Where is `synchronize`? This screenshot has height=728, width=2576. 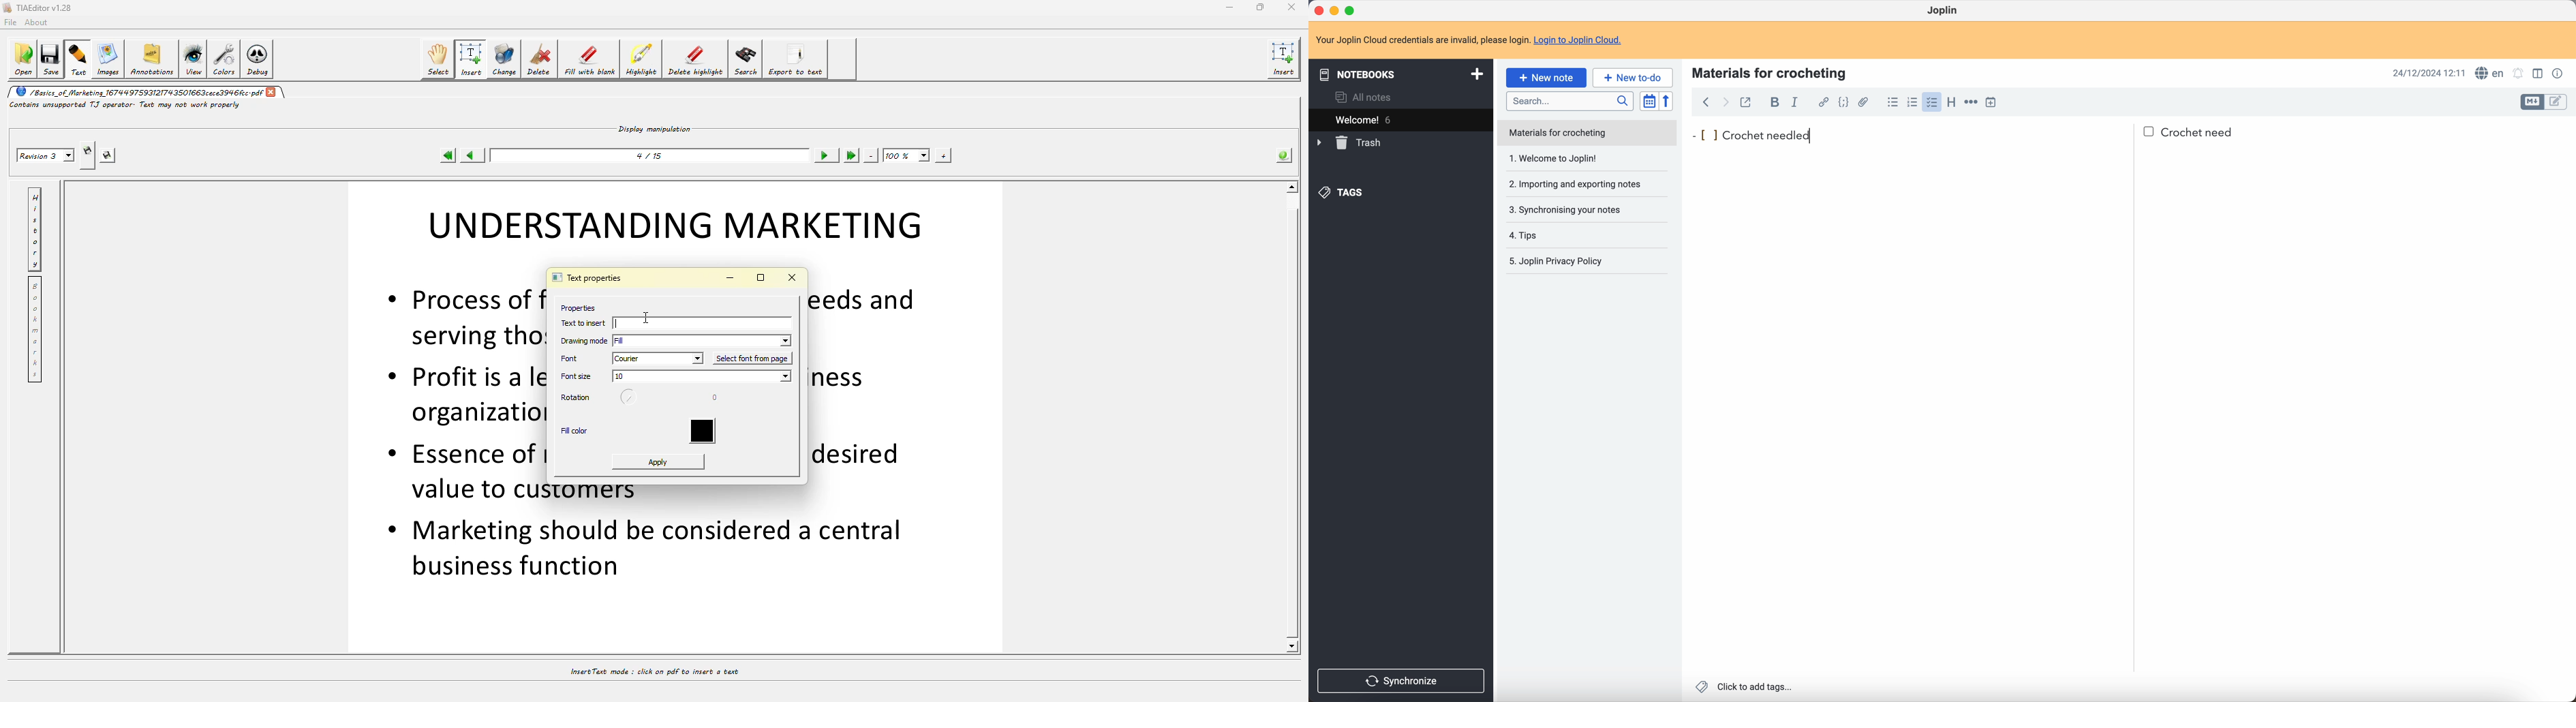
synchronize is located at coordinates (1402, 682).